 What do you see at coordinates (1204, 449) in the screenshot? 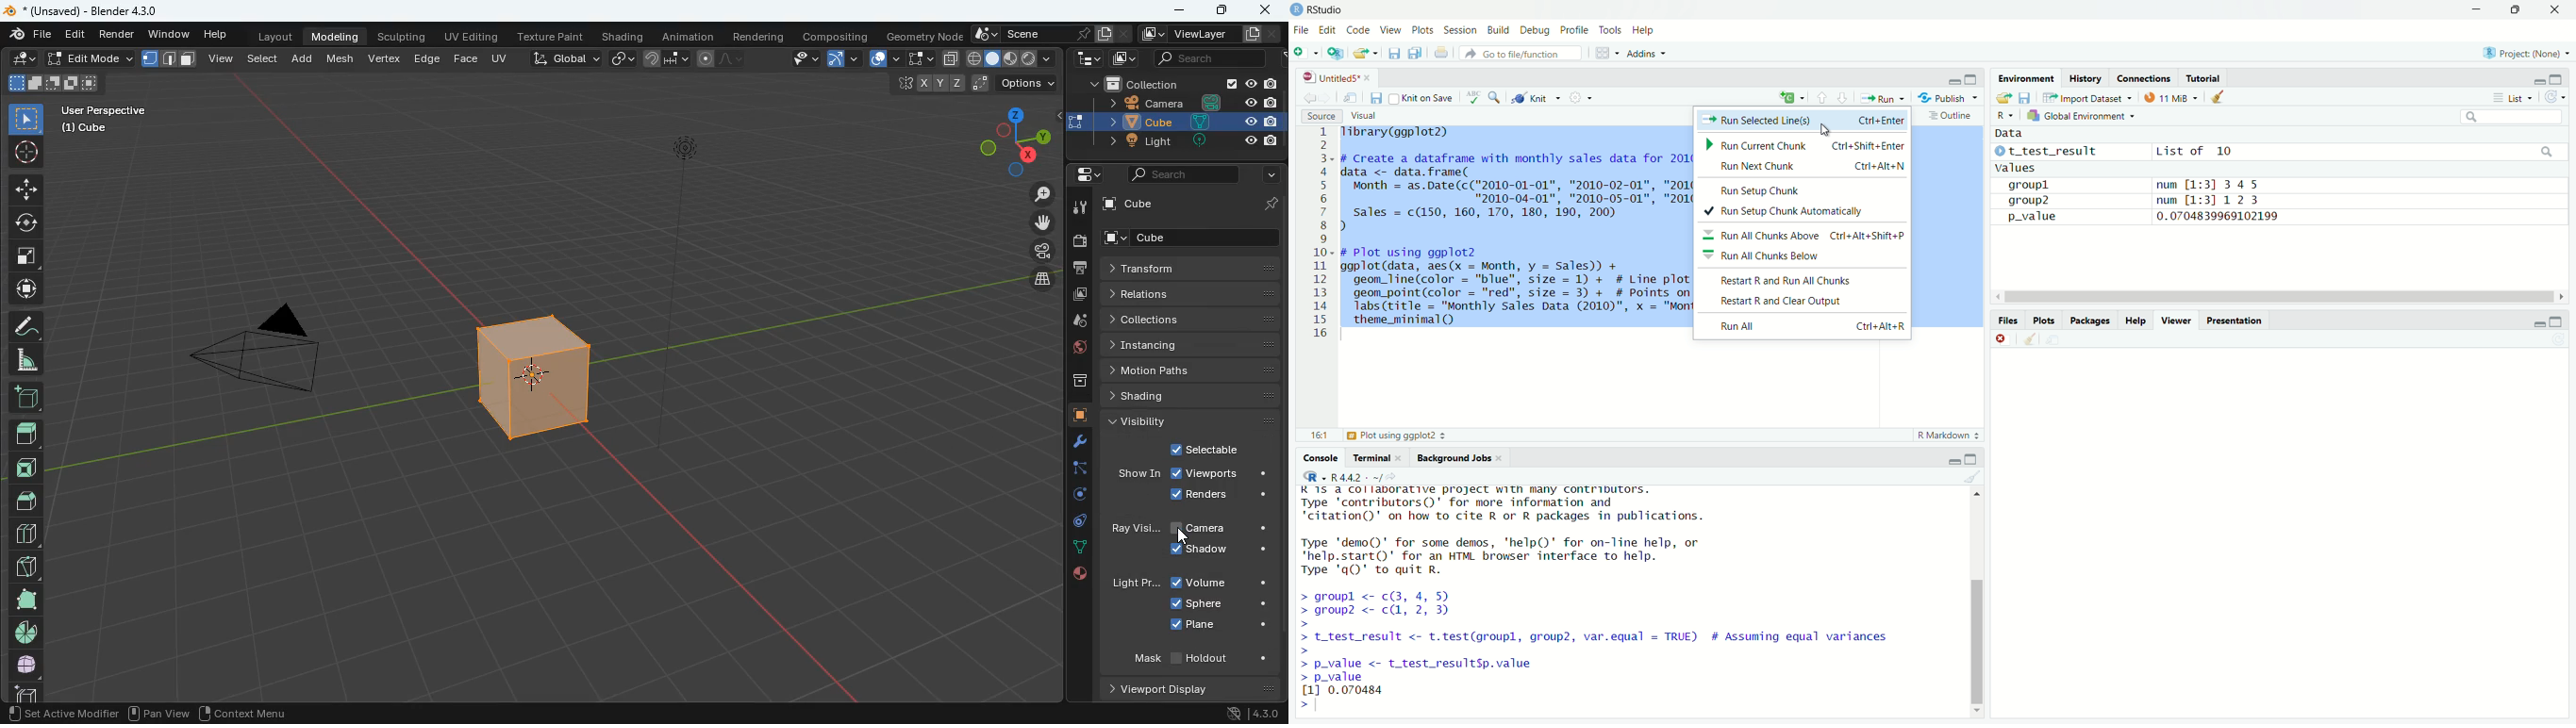
I see `selectable` at bounding box center [1204, 449].